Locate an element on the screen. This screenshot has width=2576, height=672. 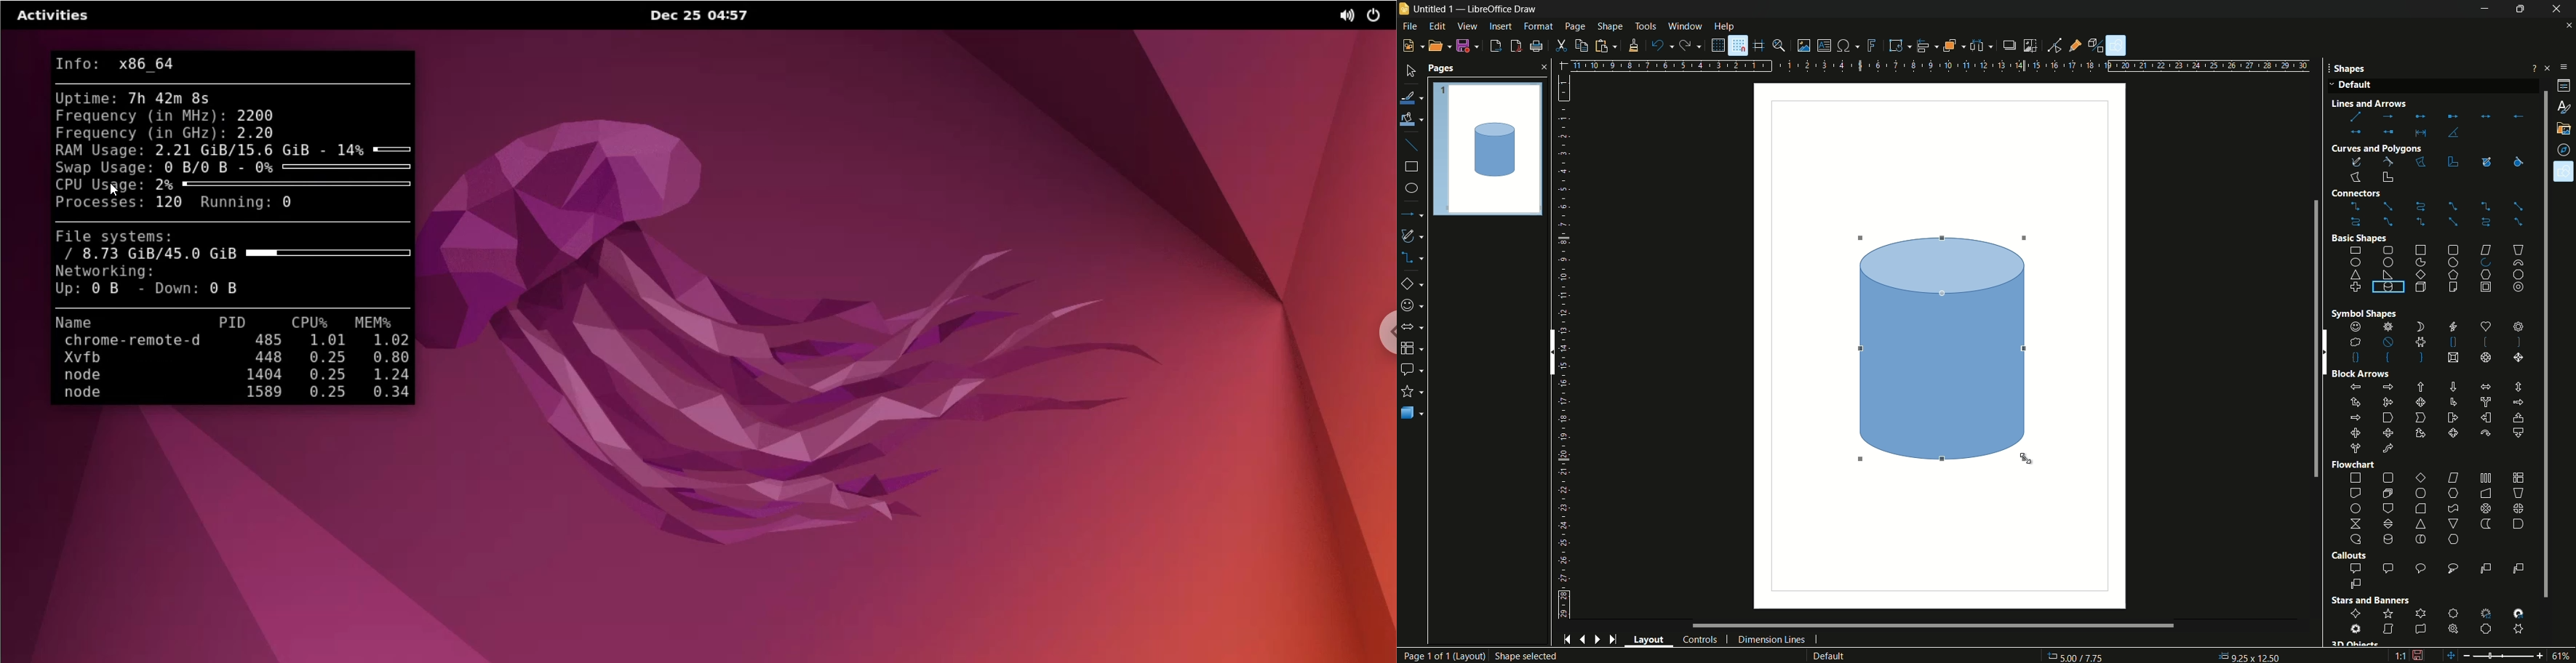
Default is located at coordinates (2353, 86).